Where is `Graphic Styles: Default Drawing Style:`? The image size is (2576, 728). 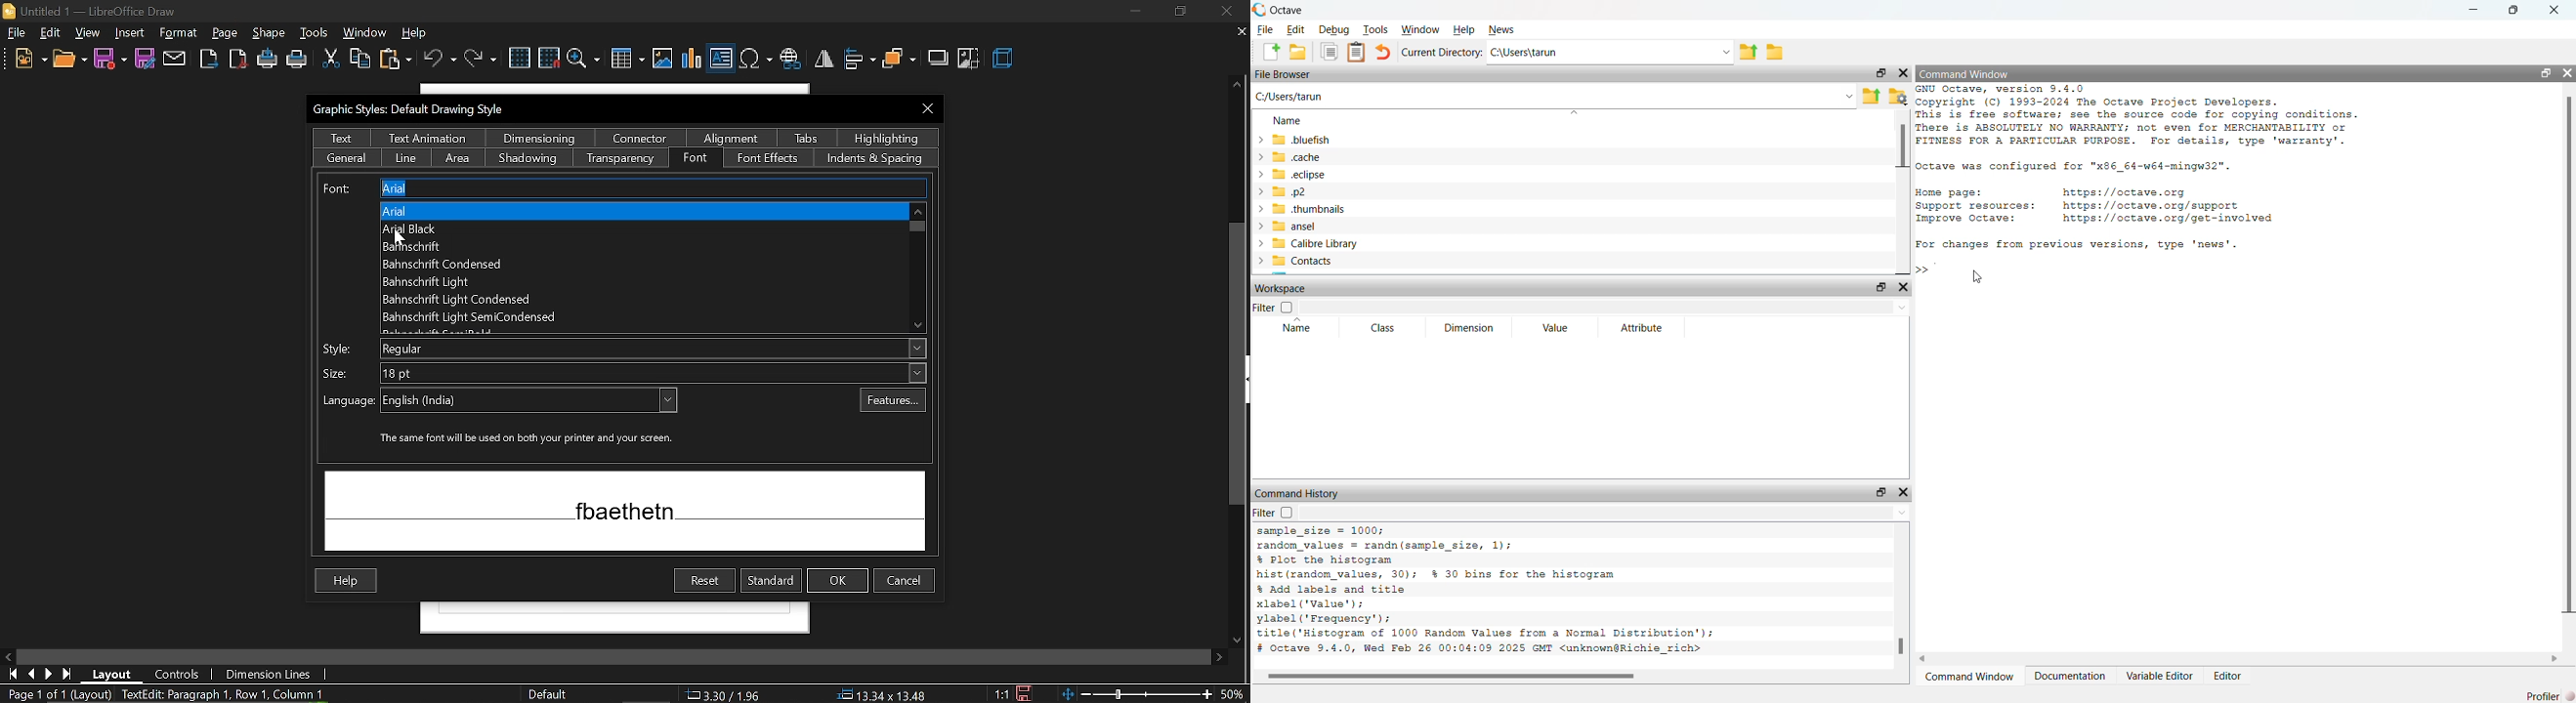
Graphic Styles: Default Drawing Style: is located at coordinates (414, 110).